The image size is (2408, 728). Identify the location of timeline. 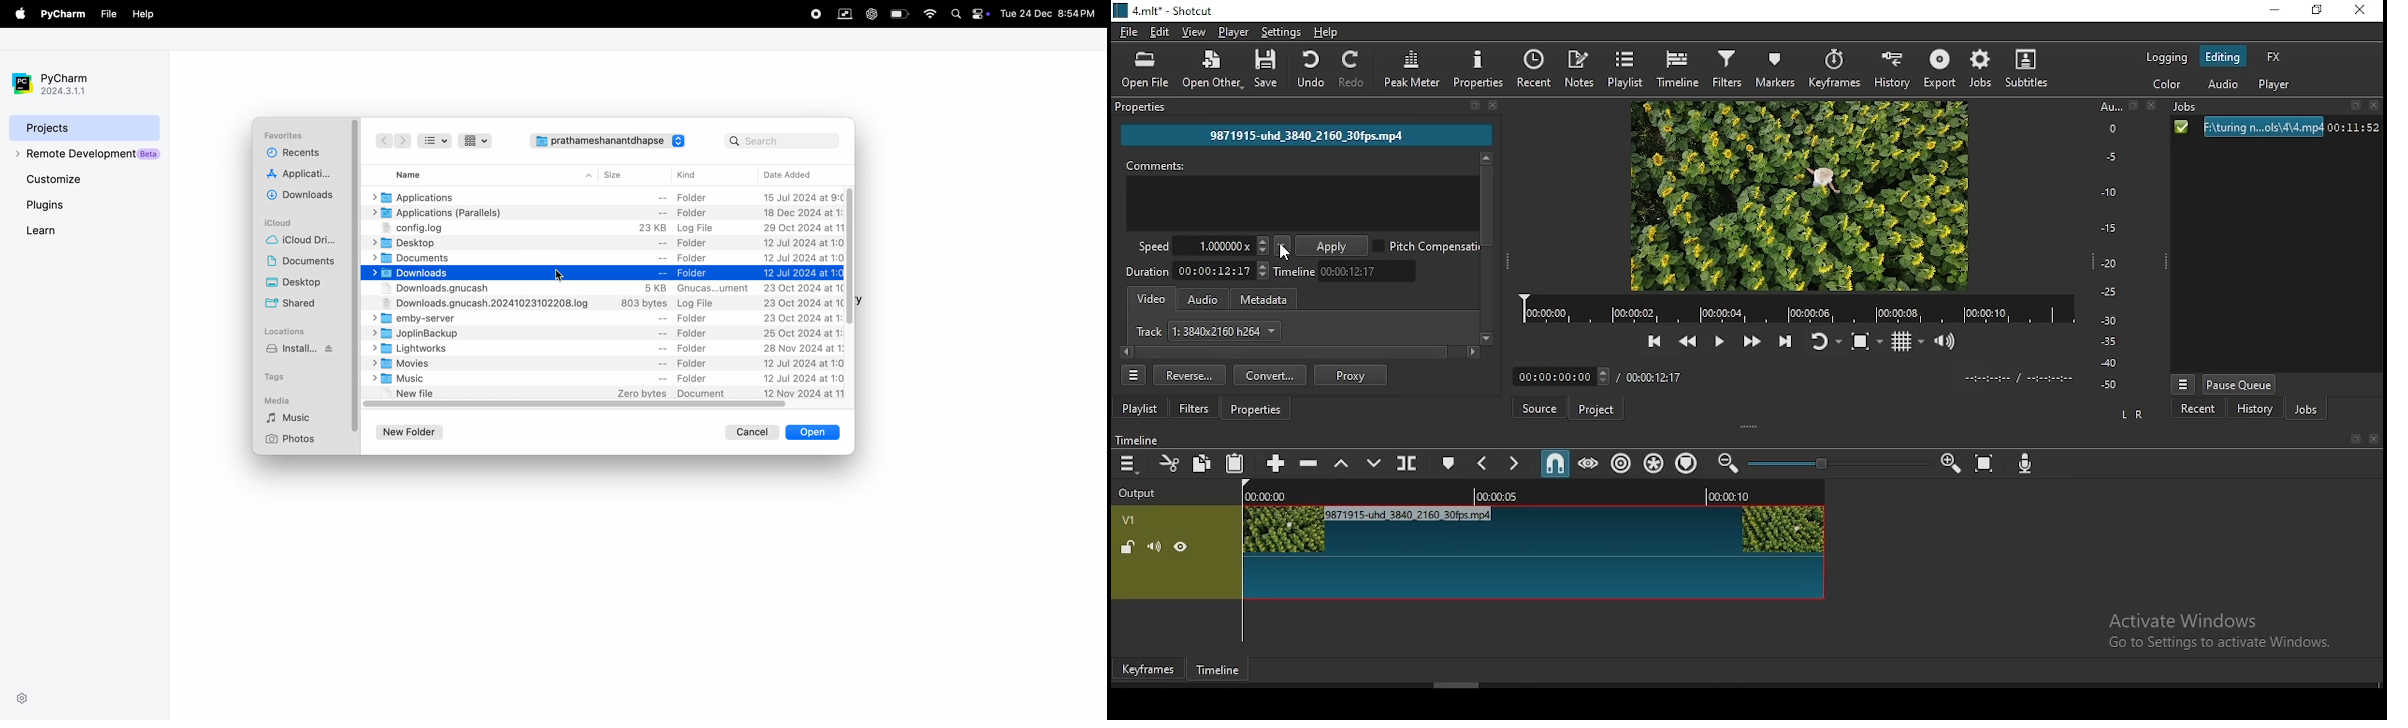
(1146, 438).